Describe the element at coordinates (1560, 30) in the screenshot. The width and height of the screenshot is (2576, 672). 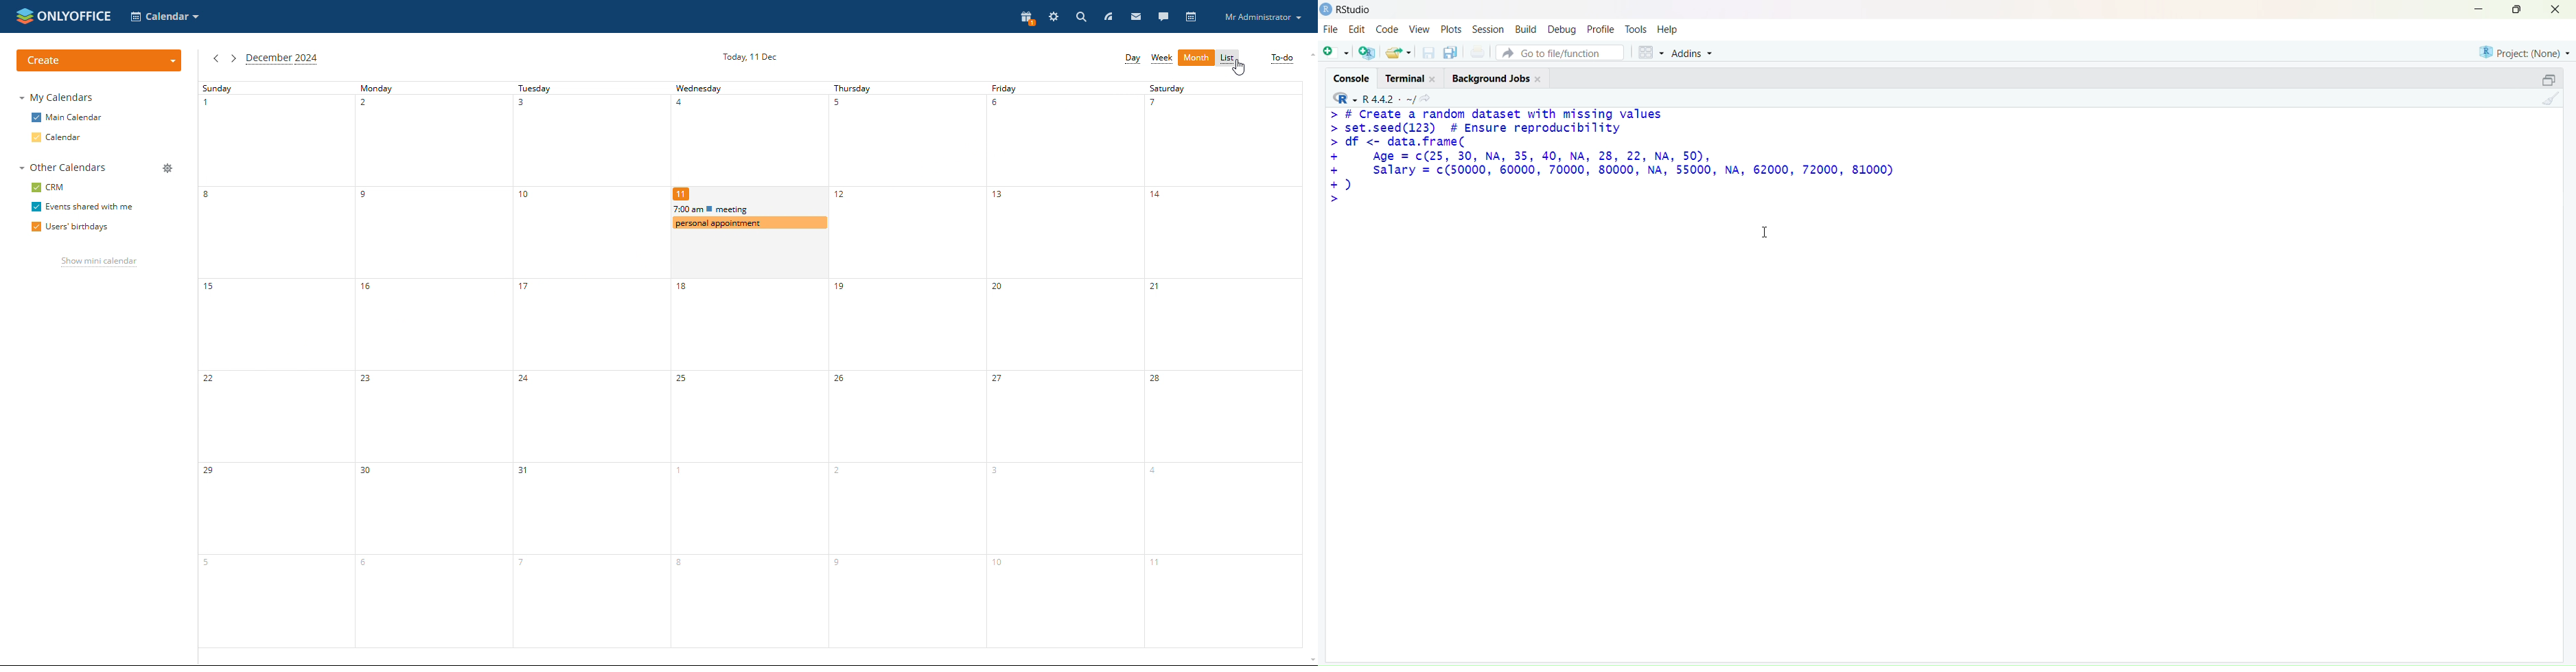
I see `debug` at that location.